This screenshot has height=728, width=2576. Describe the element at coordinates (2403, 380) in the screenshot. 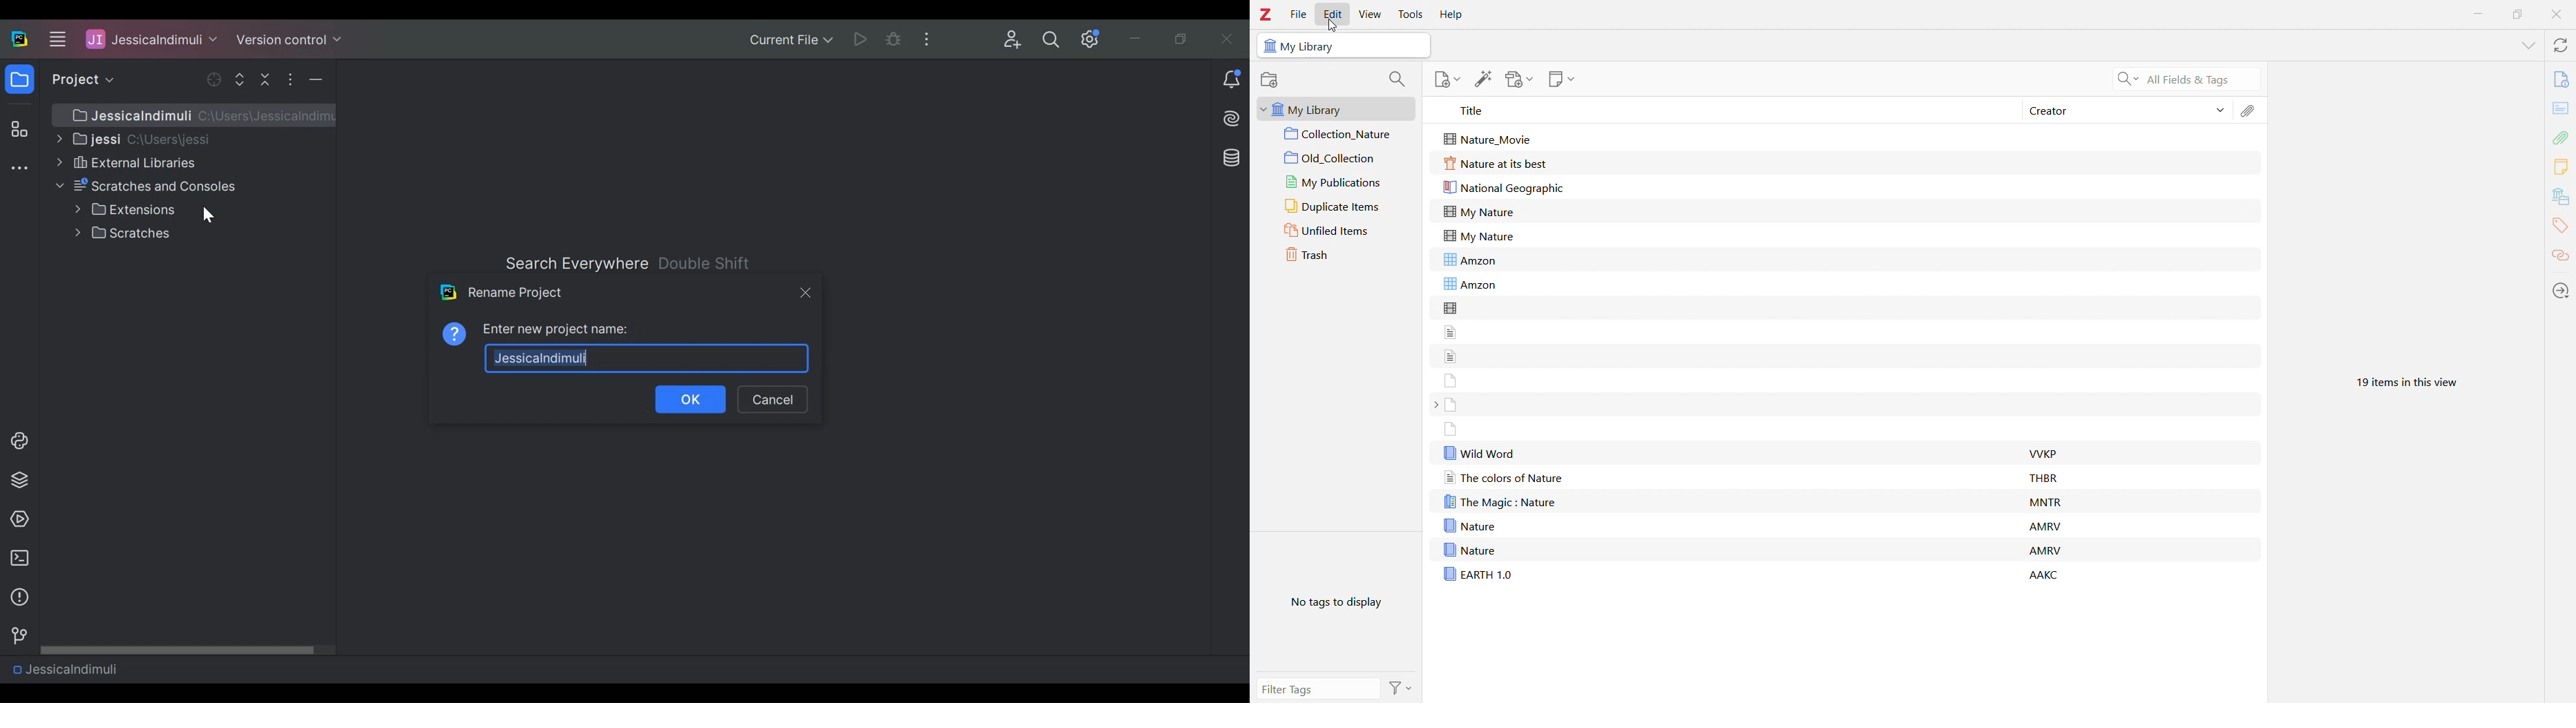

I see `19 items in this view` at that location.